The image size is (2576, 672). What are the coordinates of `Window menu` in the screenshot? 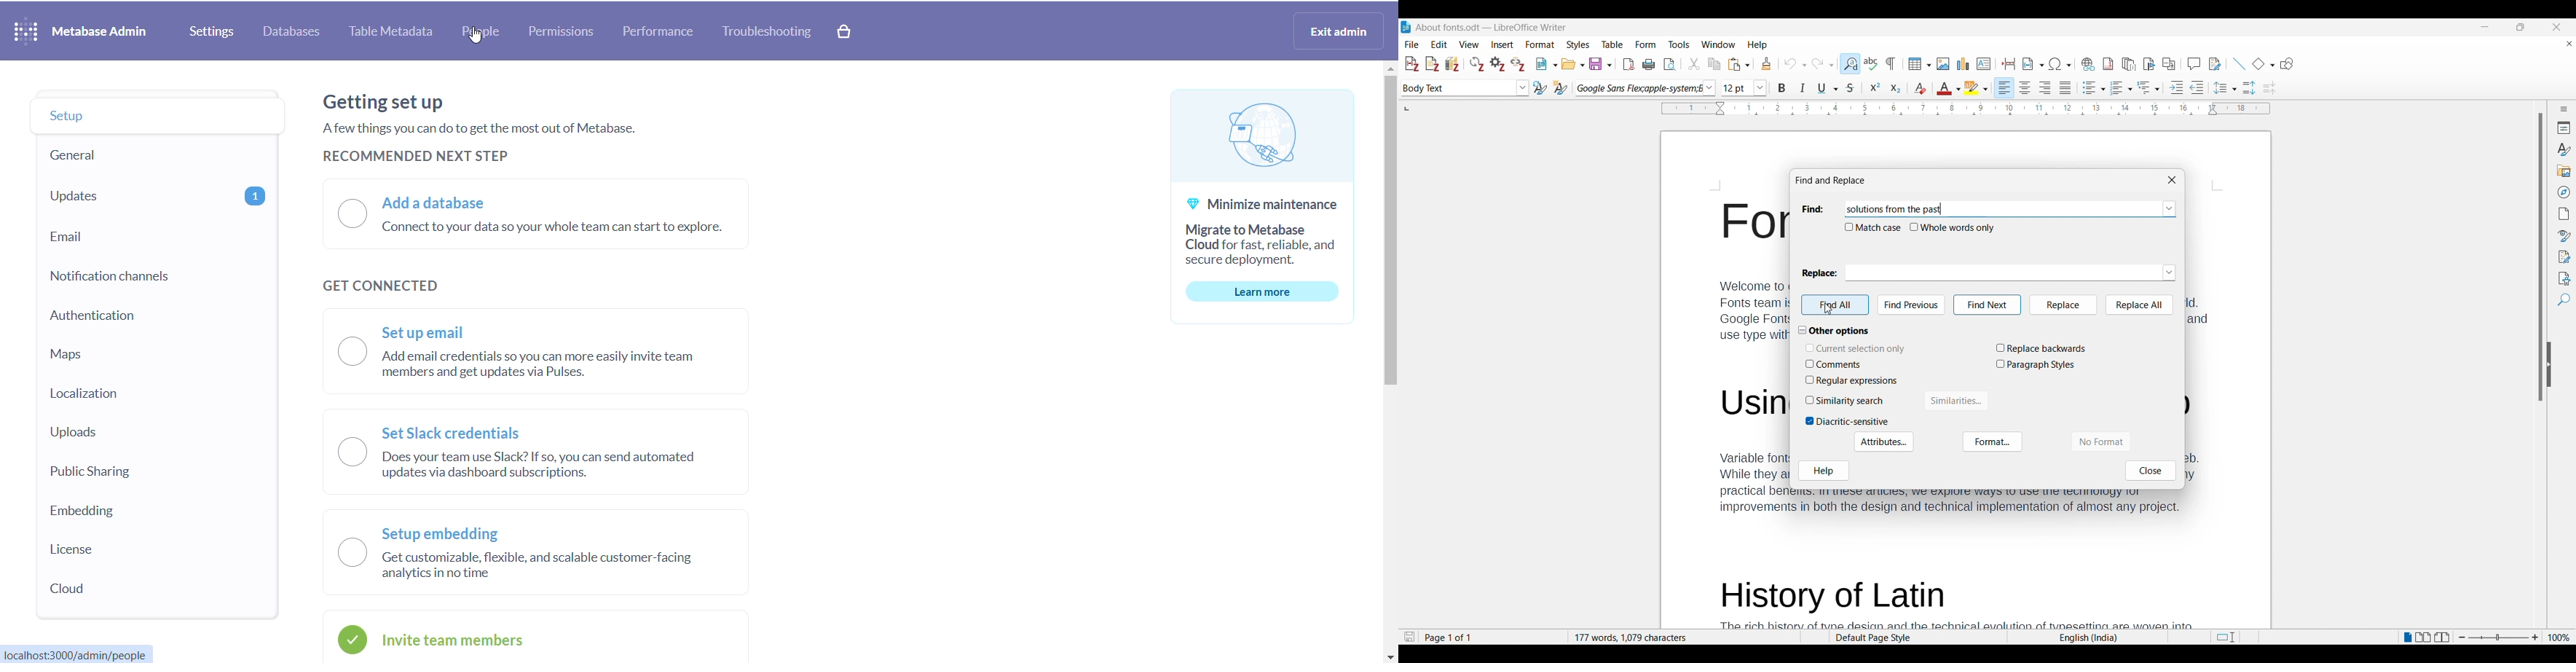 It's located at (1719, 44).